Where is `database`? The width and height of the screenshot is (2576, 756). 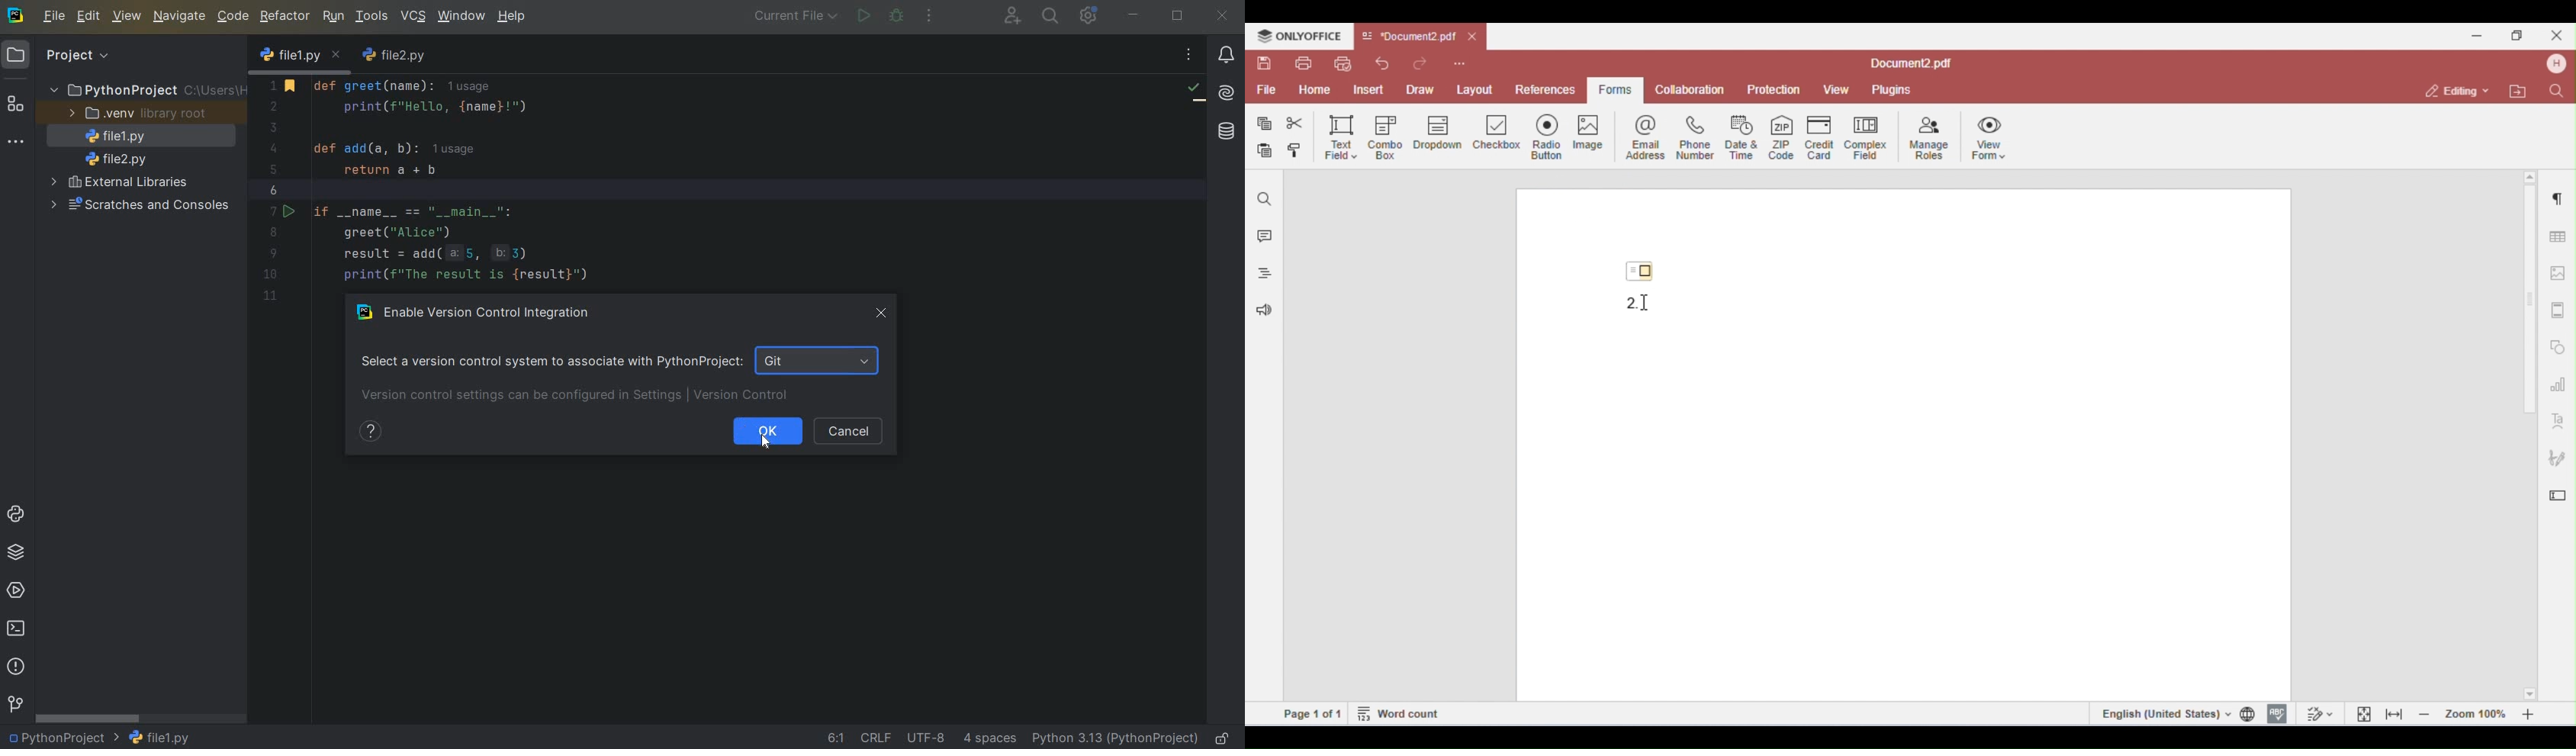
database is located at coordinates (1224, 130).